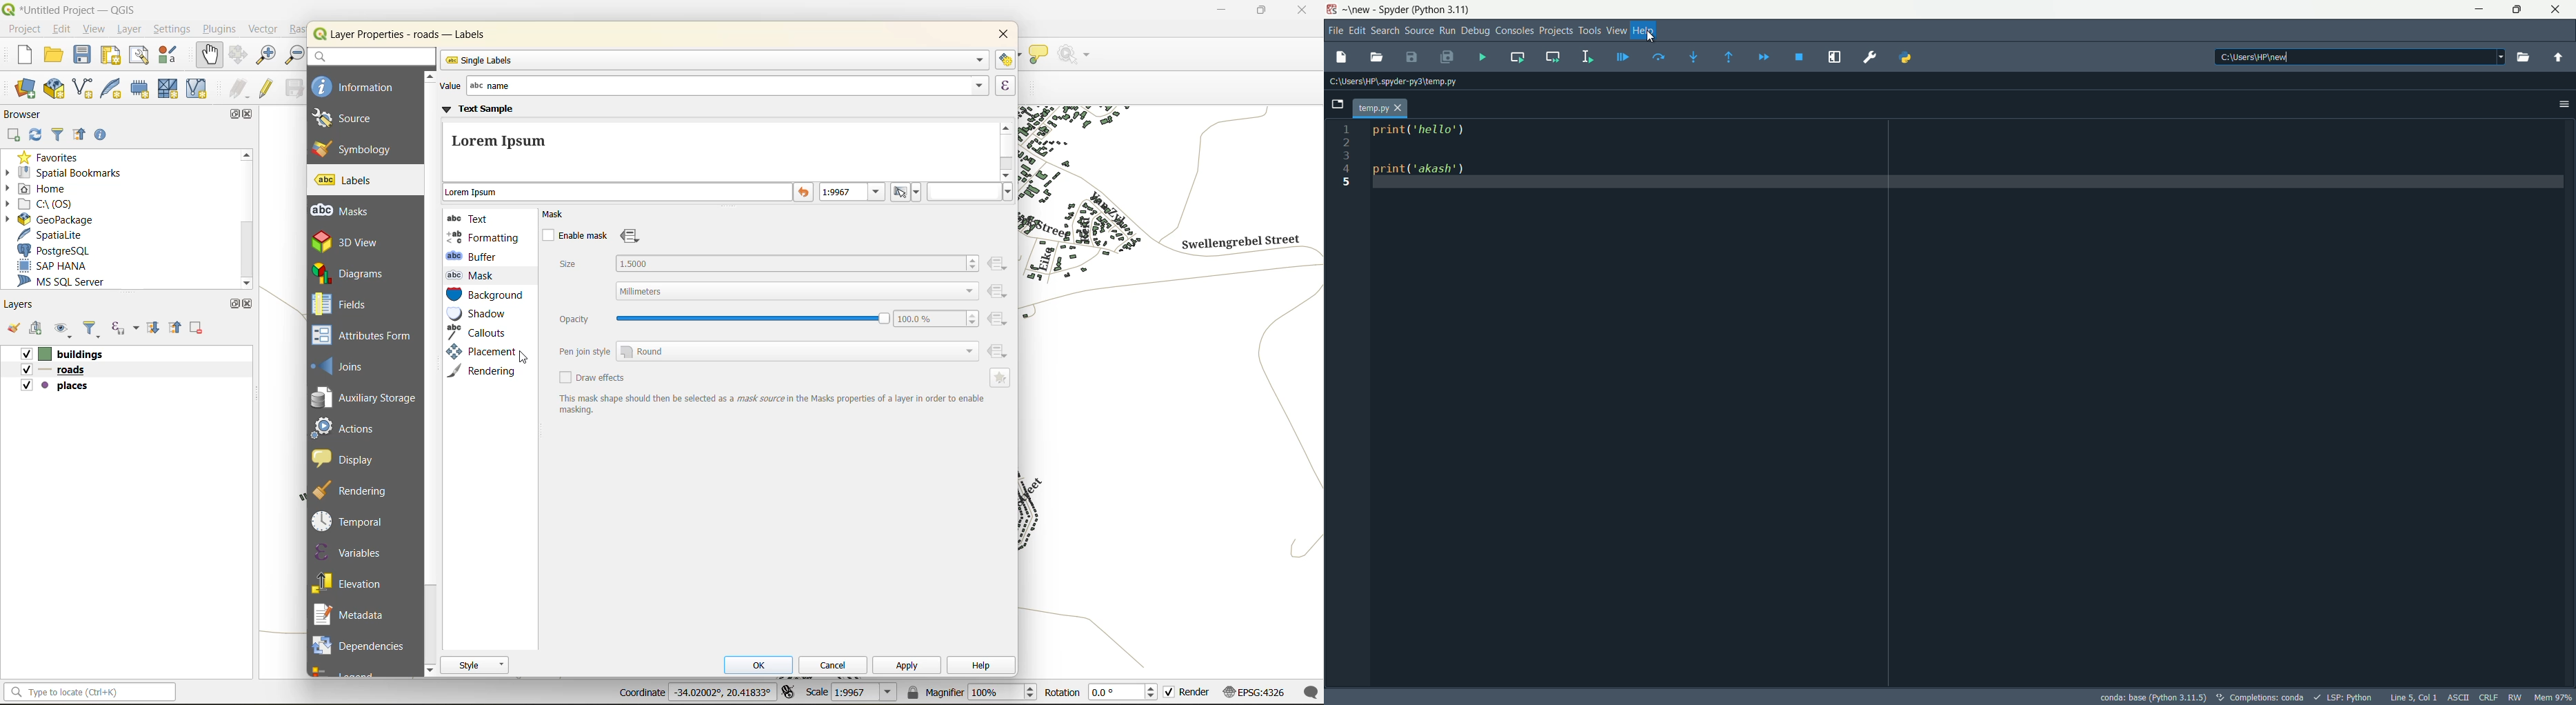 The width and height of the screenshot is (2576, 728). What do you see at coordinates (166, 89) in the screenshot?
I see `new mesh layer` at bounding box center [166, 89].